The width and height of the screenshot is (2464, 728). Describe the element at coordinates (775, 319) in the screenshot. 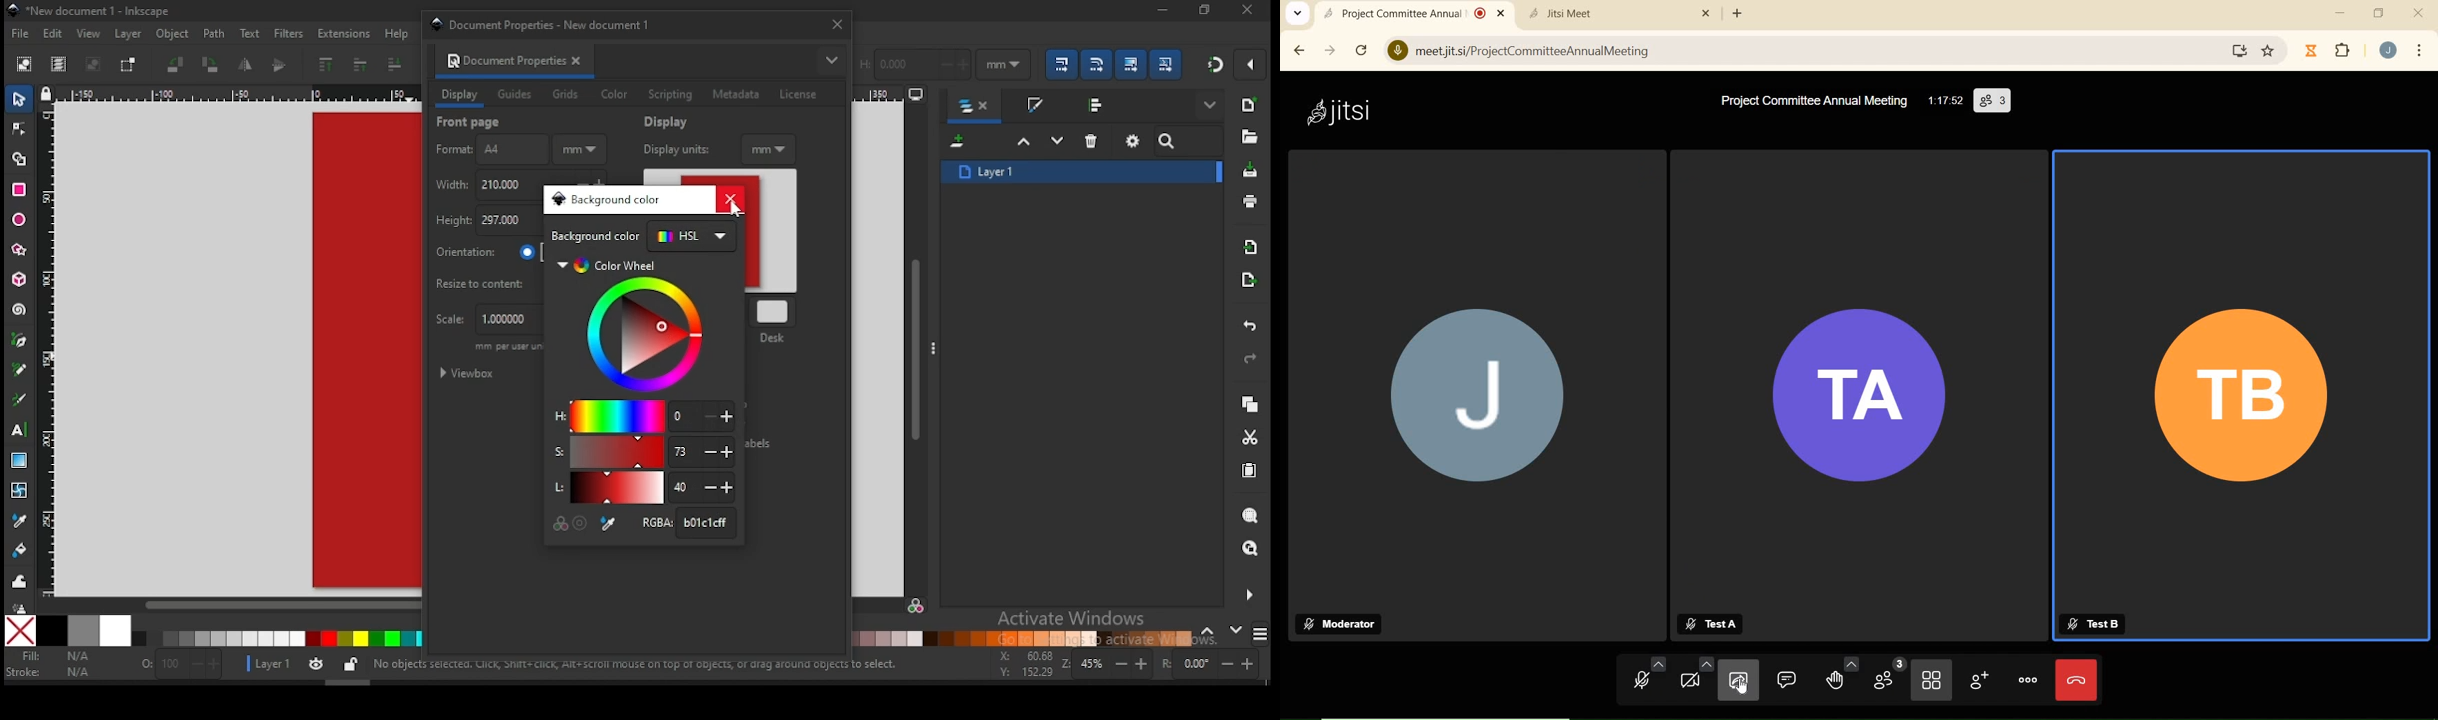

I see `desk` at that location.